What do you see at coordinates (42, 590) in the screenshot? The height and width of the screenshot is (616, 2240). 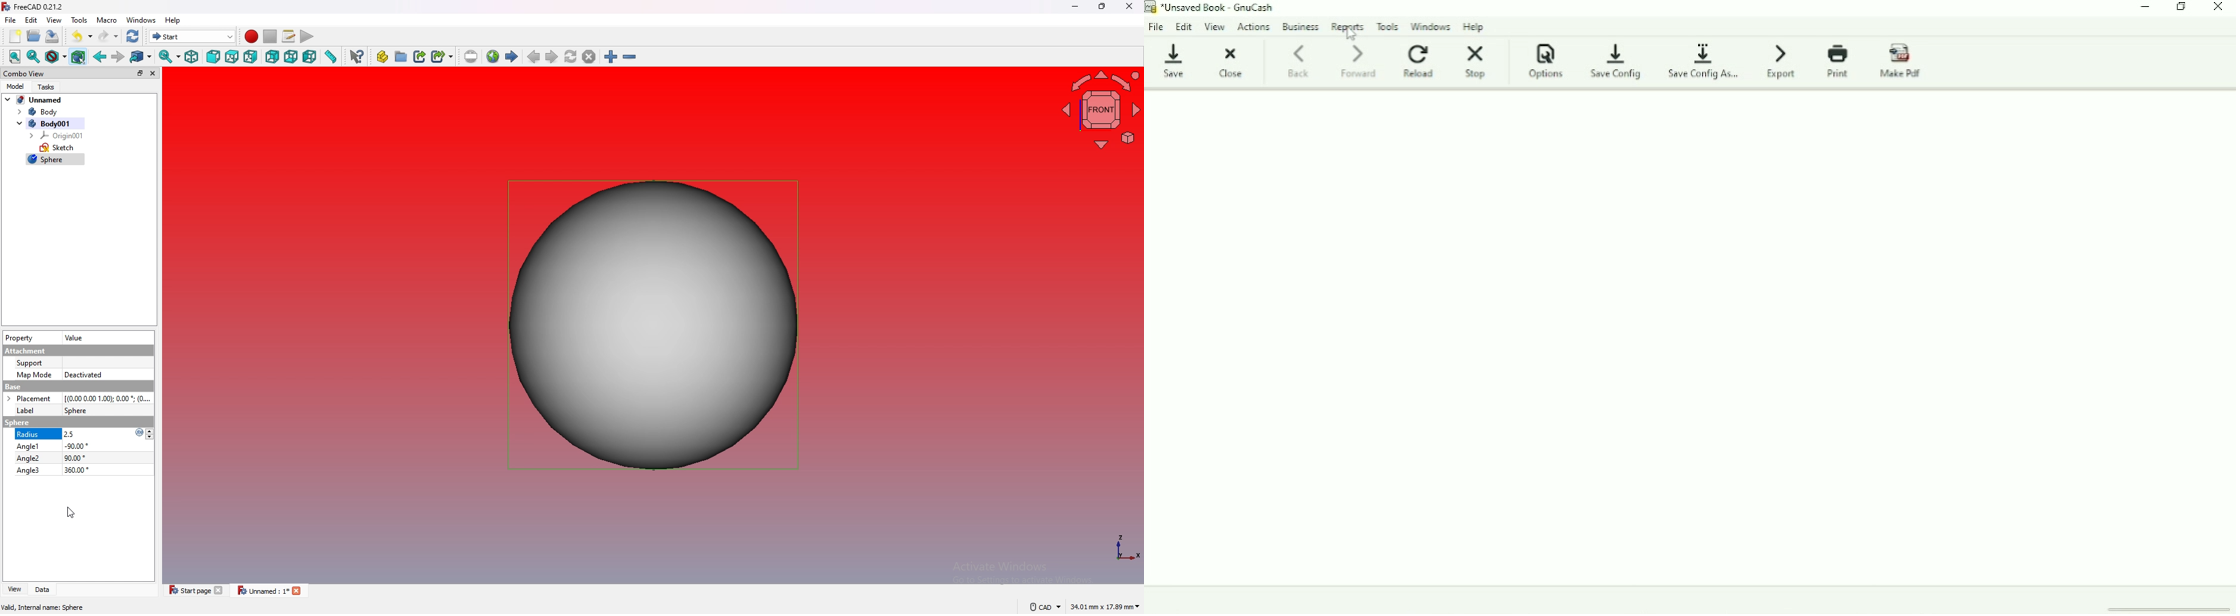 I see `data` at bounding box center [42, 590].